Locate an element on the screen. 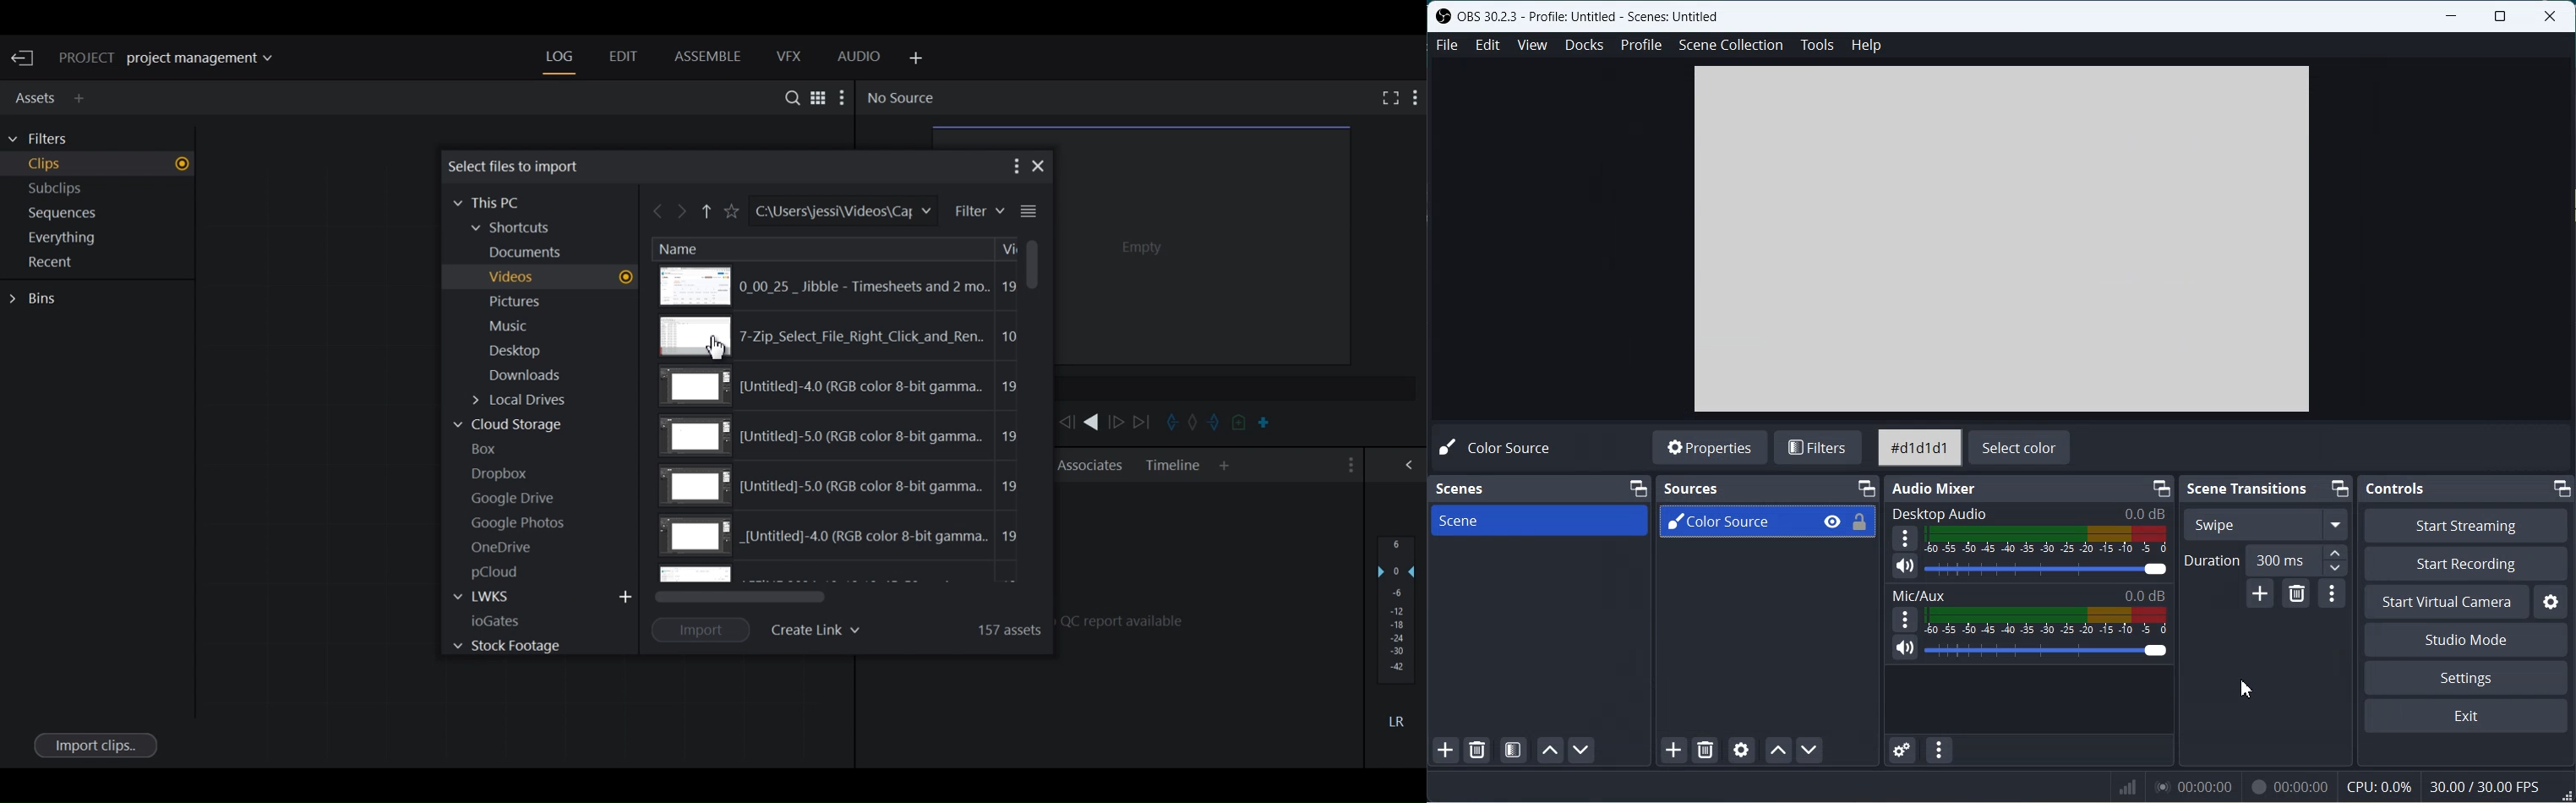 This screenshot has width=2576, height=812. Edit is located at coordinates (1487, 44).